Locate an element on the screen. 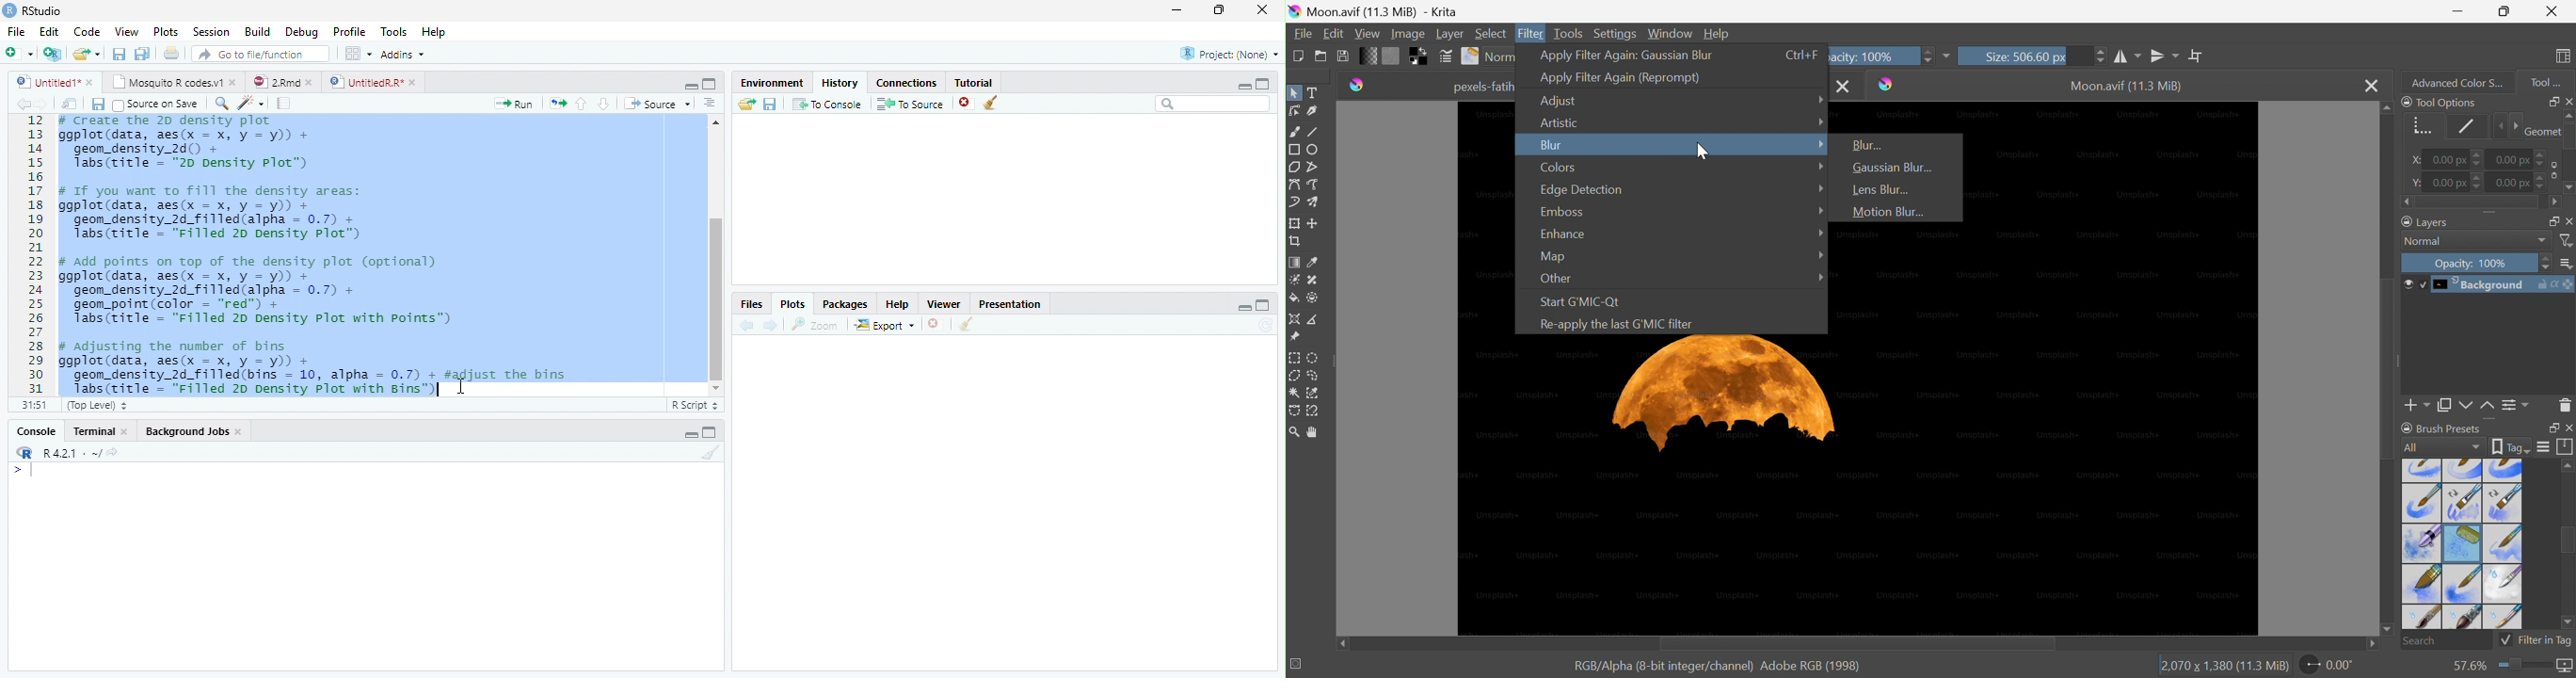 Image resolution: width=2576 pixels, height=700 pixels. To source is located at coordinates (911, 105).